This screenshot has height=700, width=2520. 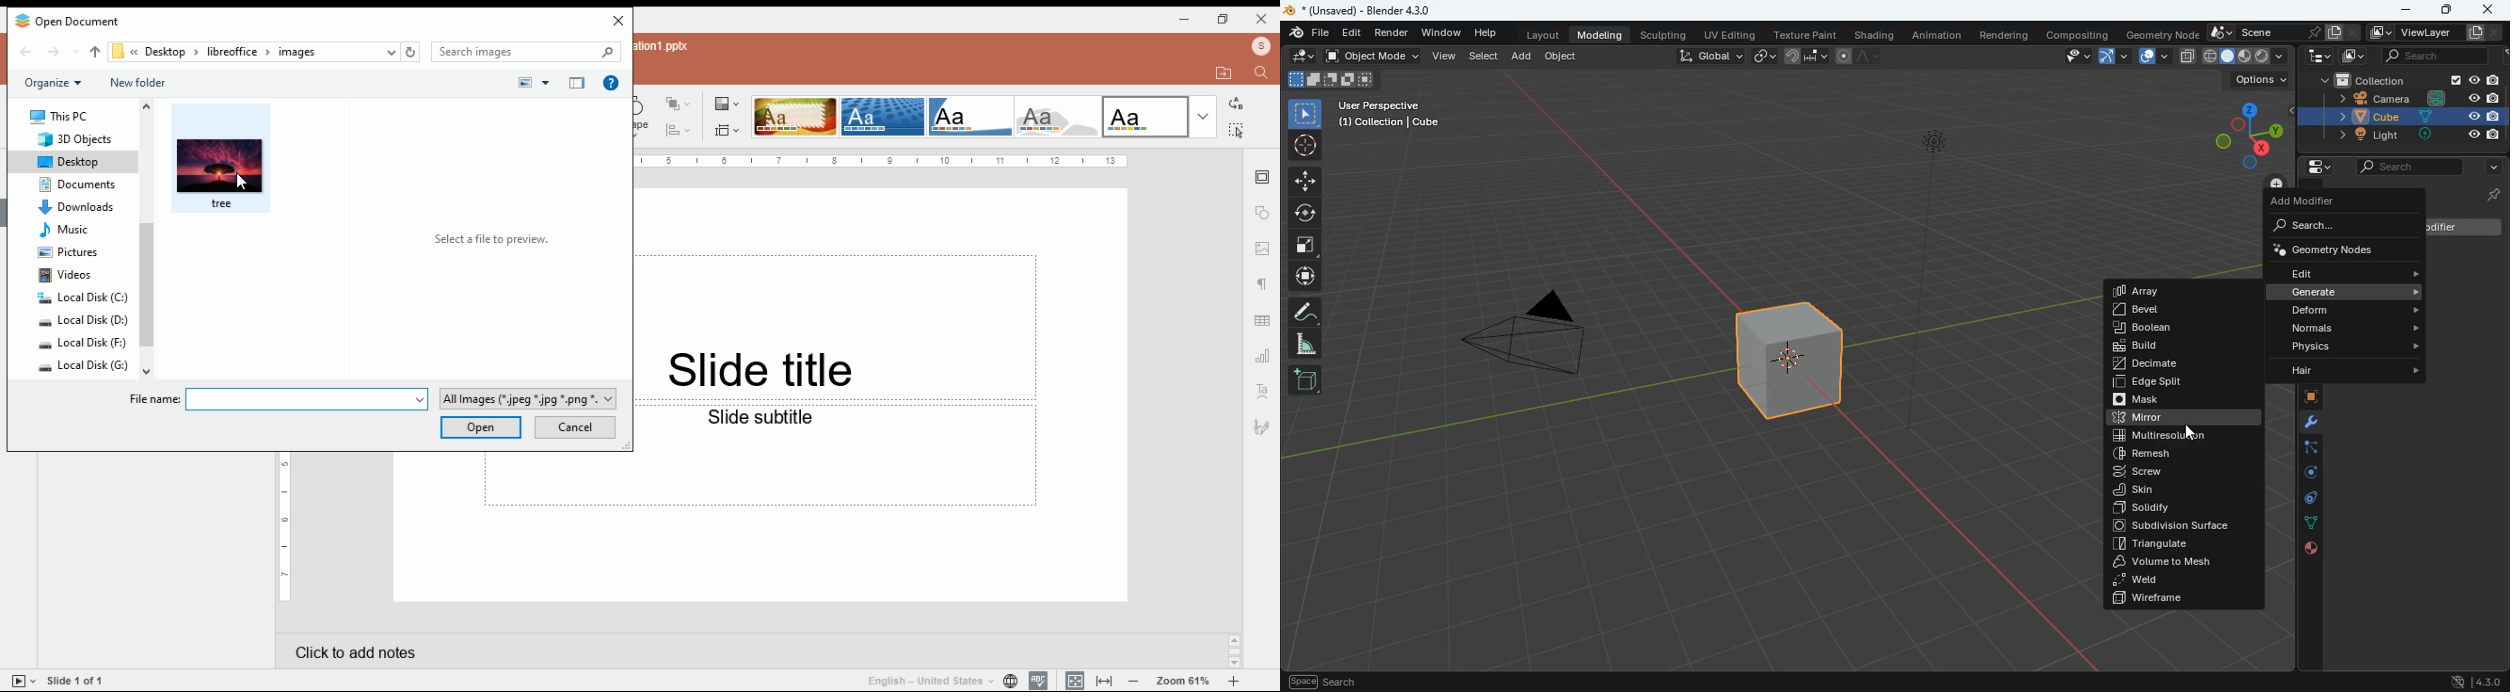 I want to click on fit to width, so click(x=1105, y=680).